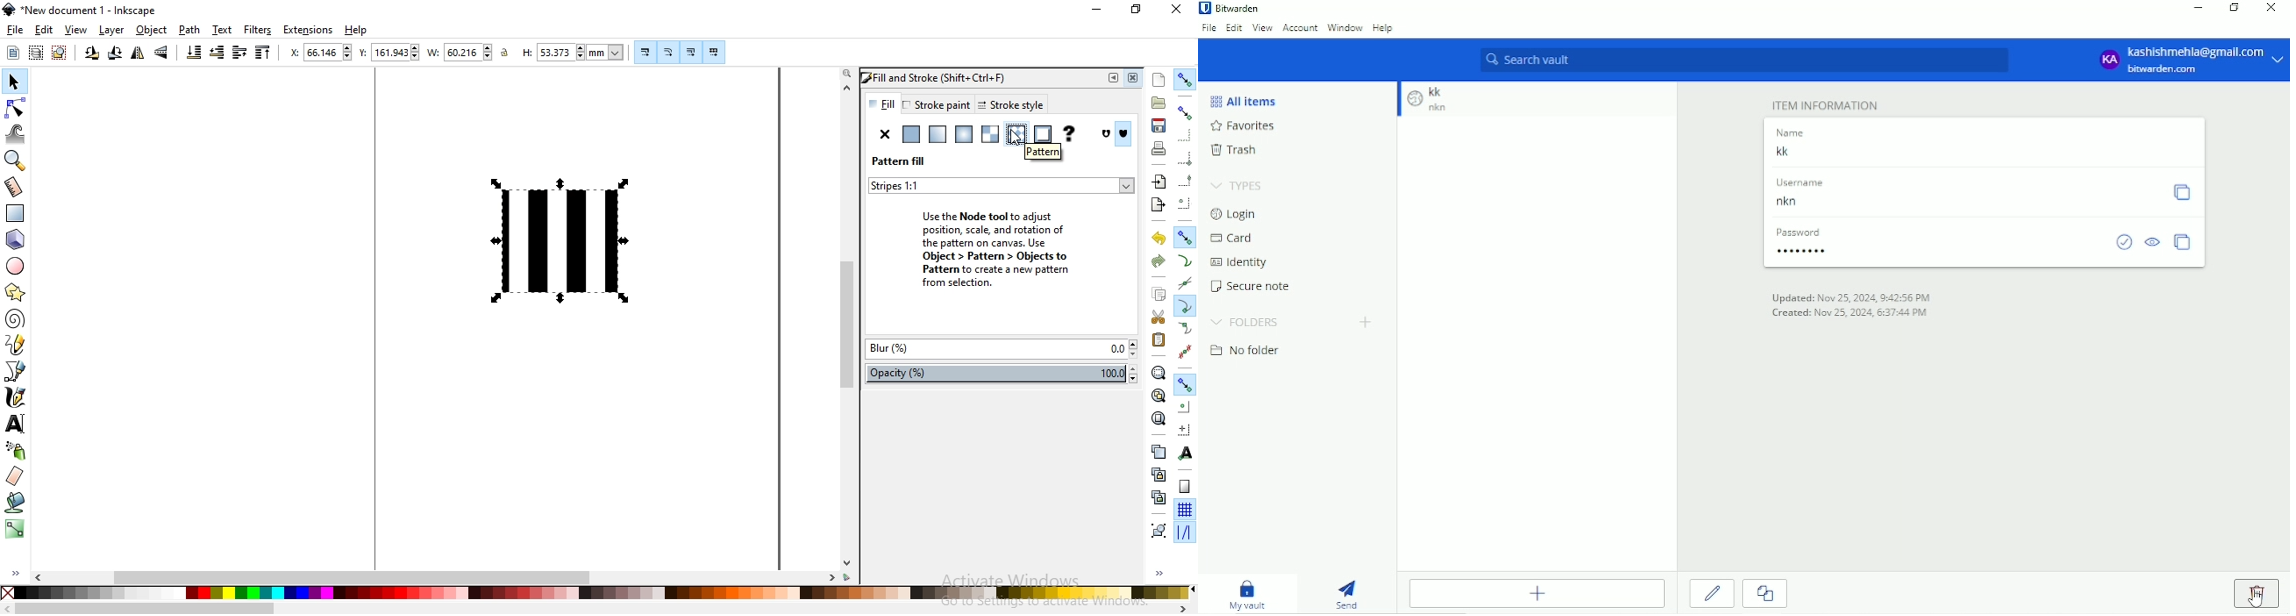  What do you see at coordinates (882, 104) in the screenshot?
I see `fill` at bounding box center [882, 104].